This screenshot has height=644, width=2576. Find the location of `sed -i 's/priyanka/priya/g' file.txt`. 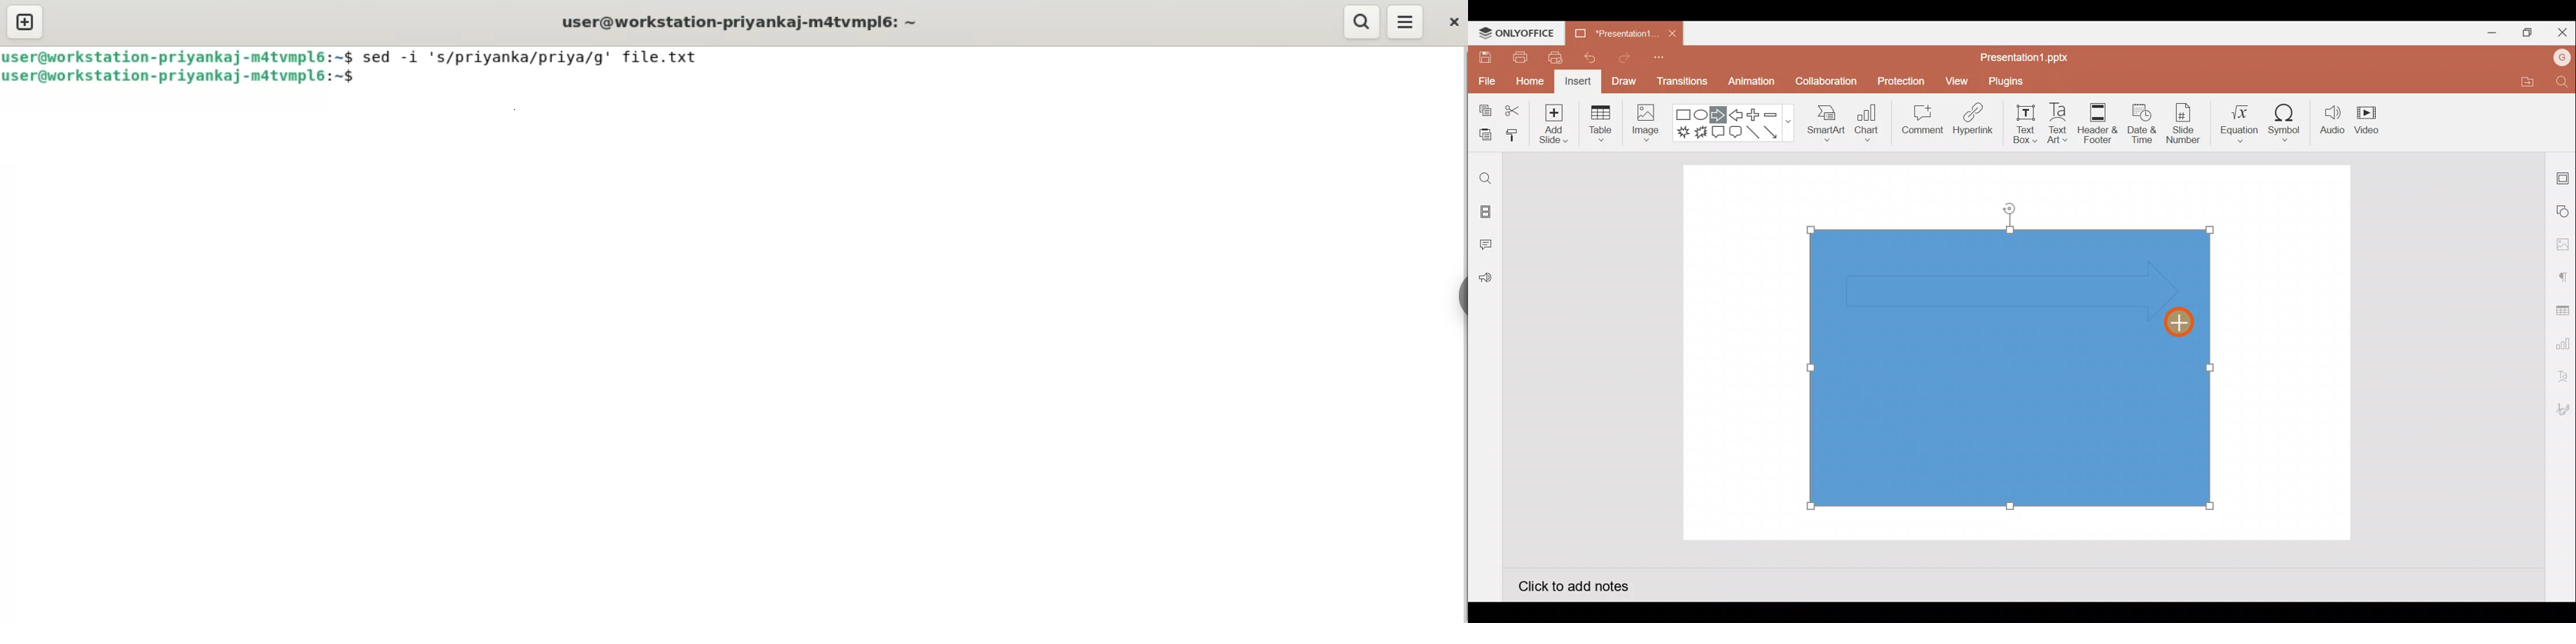

sed -i 's/priyanka/priya/g' file.txt is located at coordinates (528, 56).